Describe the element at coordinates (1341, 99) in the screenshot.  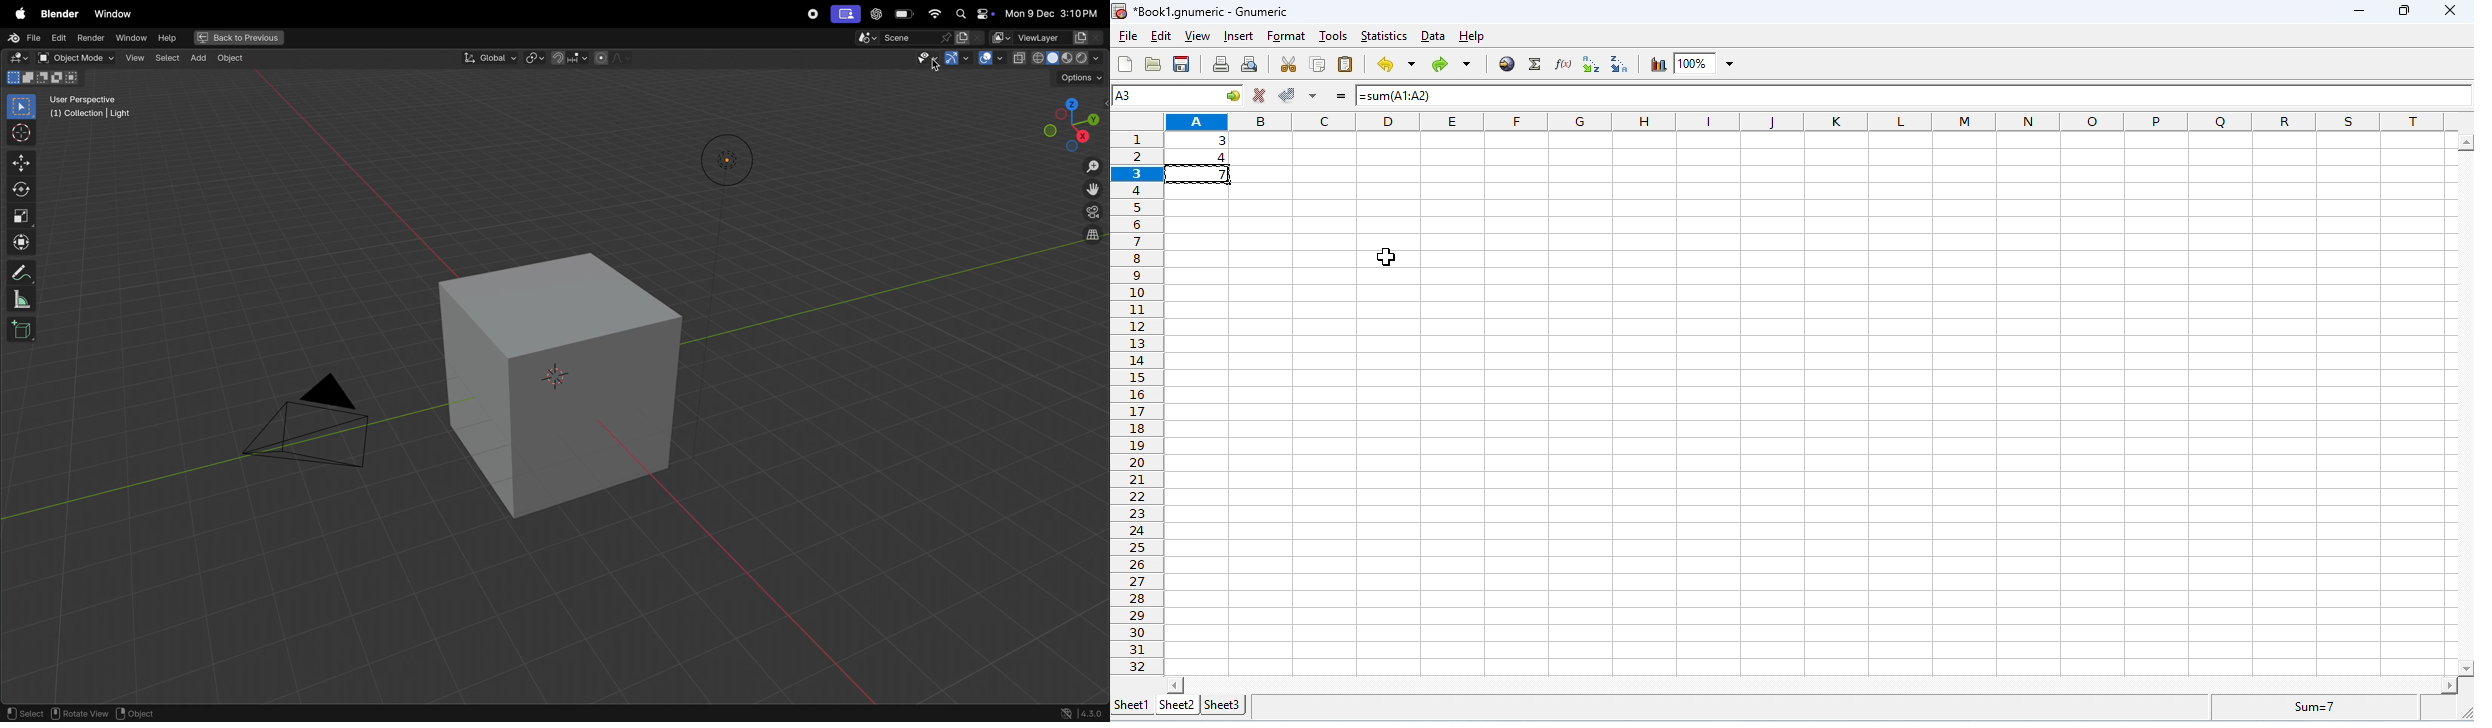
I see `=` at that location.